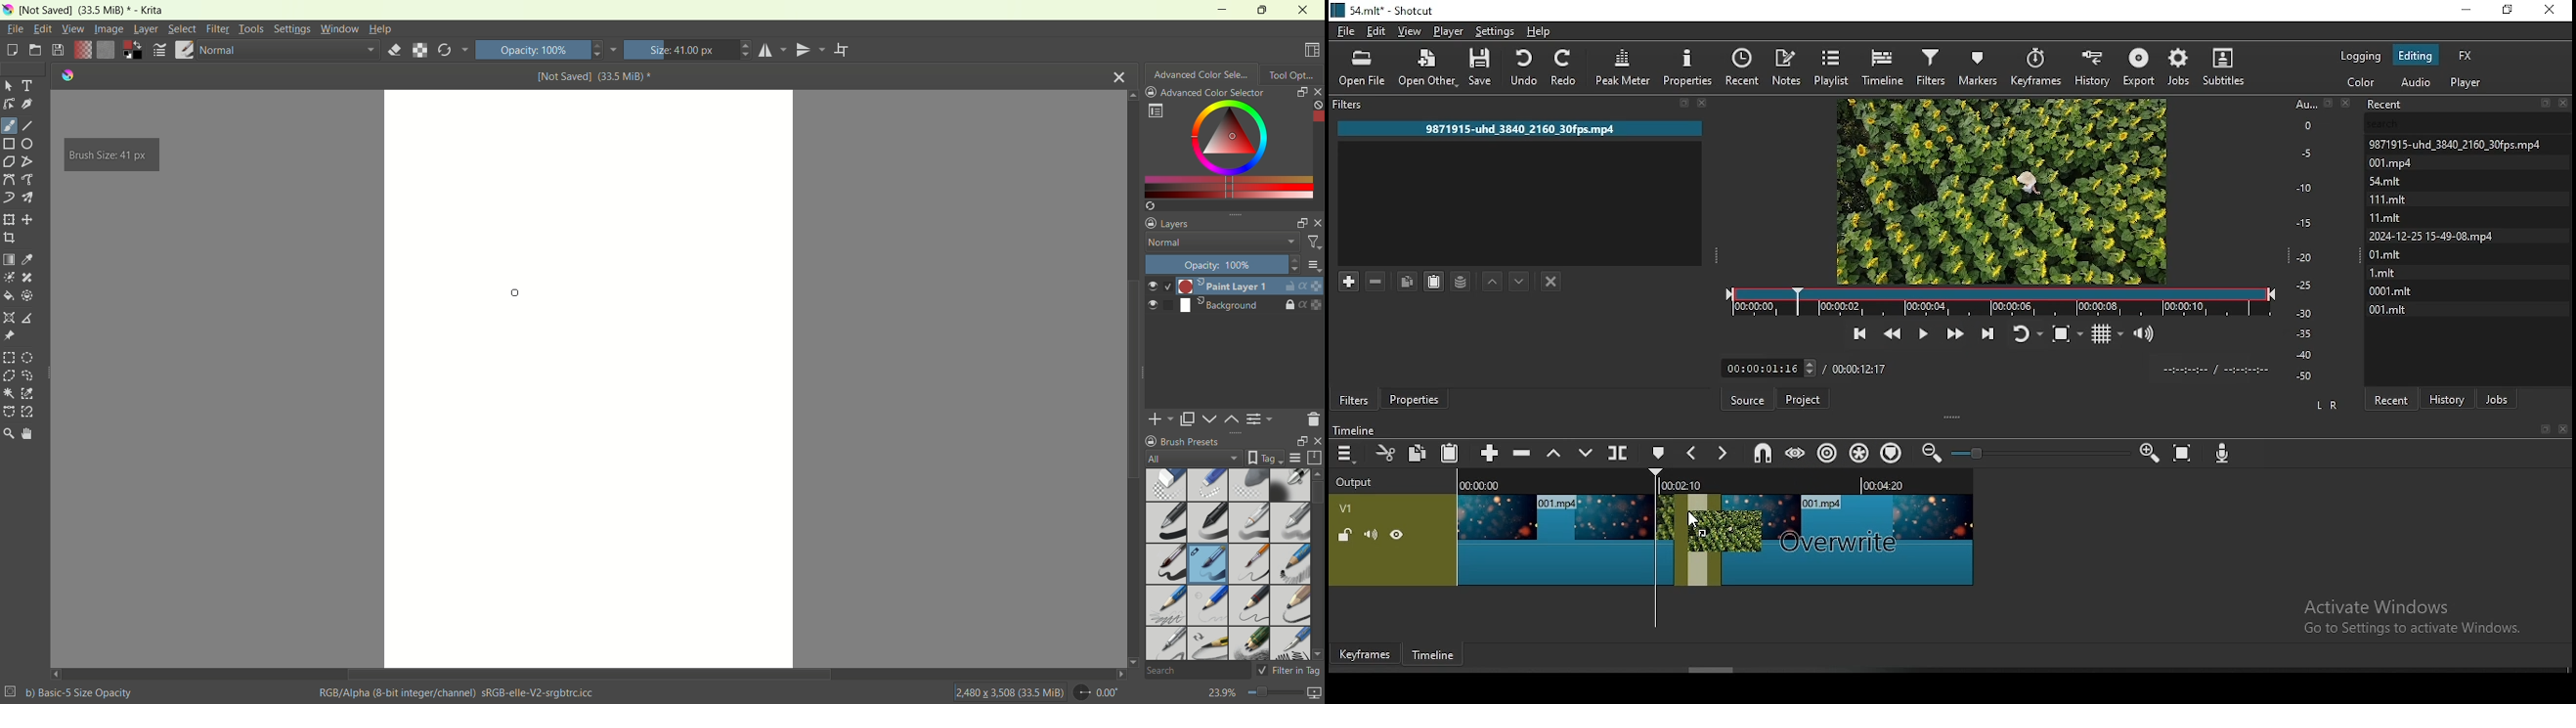  Describe the element at coordinates (28, 105) in the screenshot. I see `calligraphy` at that location.